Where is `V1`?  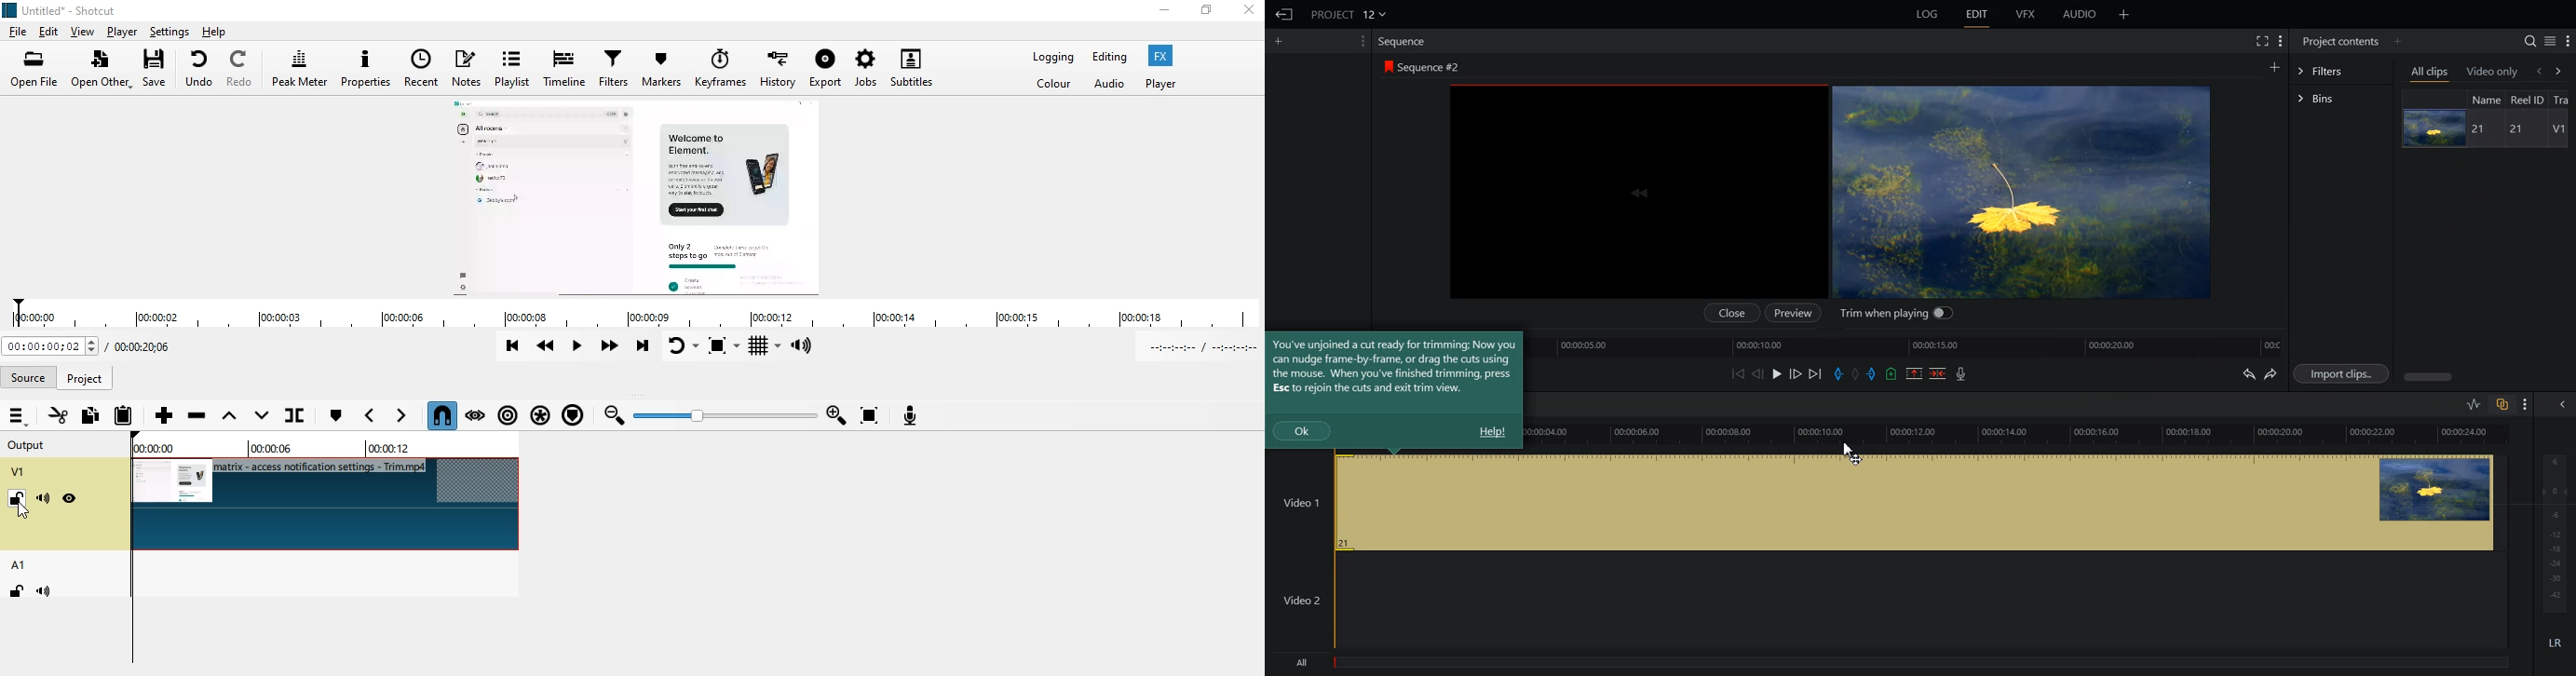 V1 is located at coordinates (2558, 129).